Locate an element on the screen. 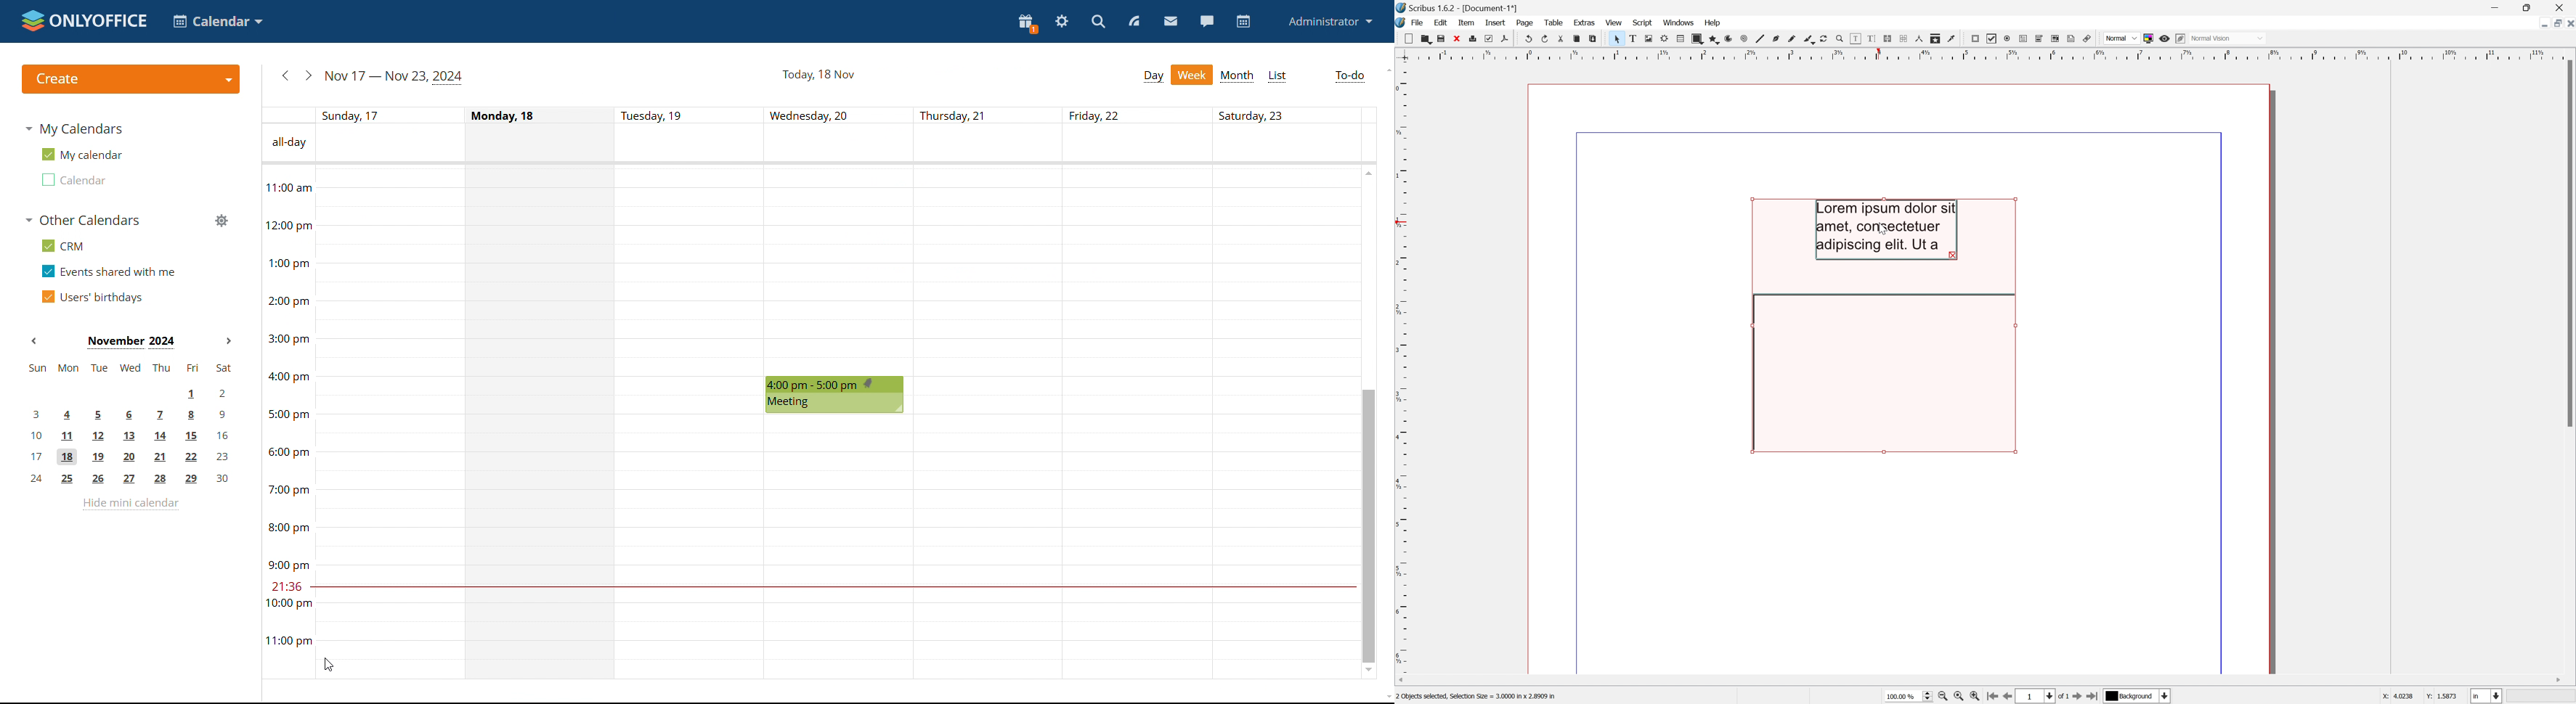 This screenshot has width=2576, height=728. PDF list box is located at coordinates (2055, 38).